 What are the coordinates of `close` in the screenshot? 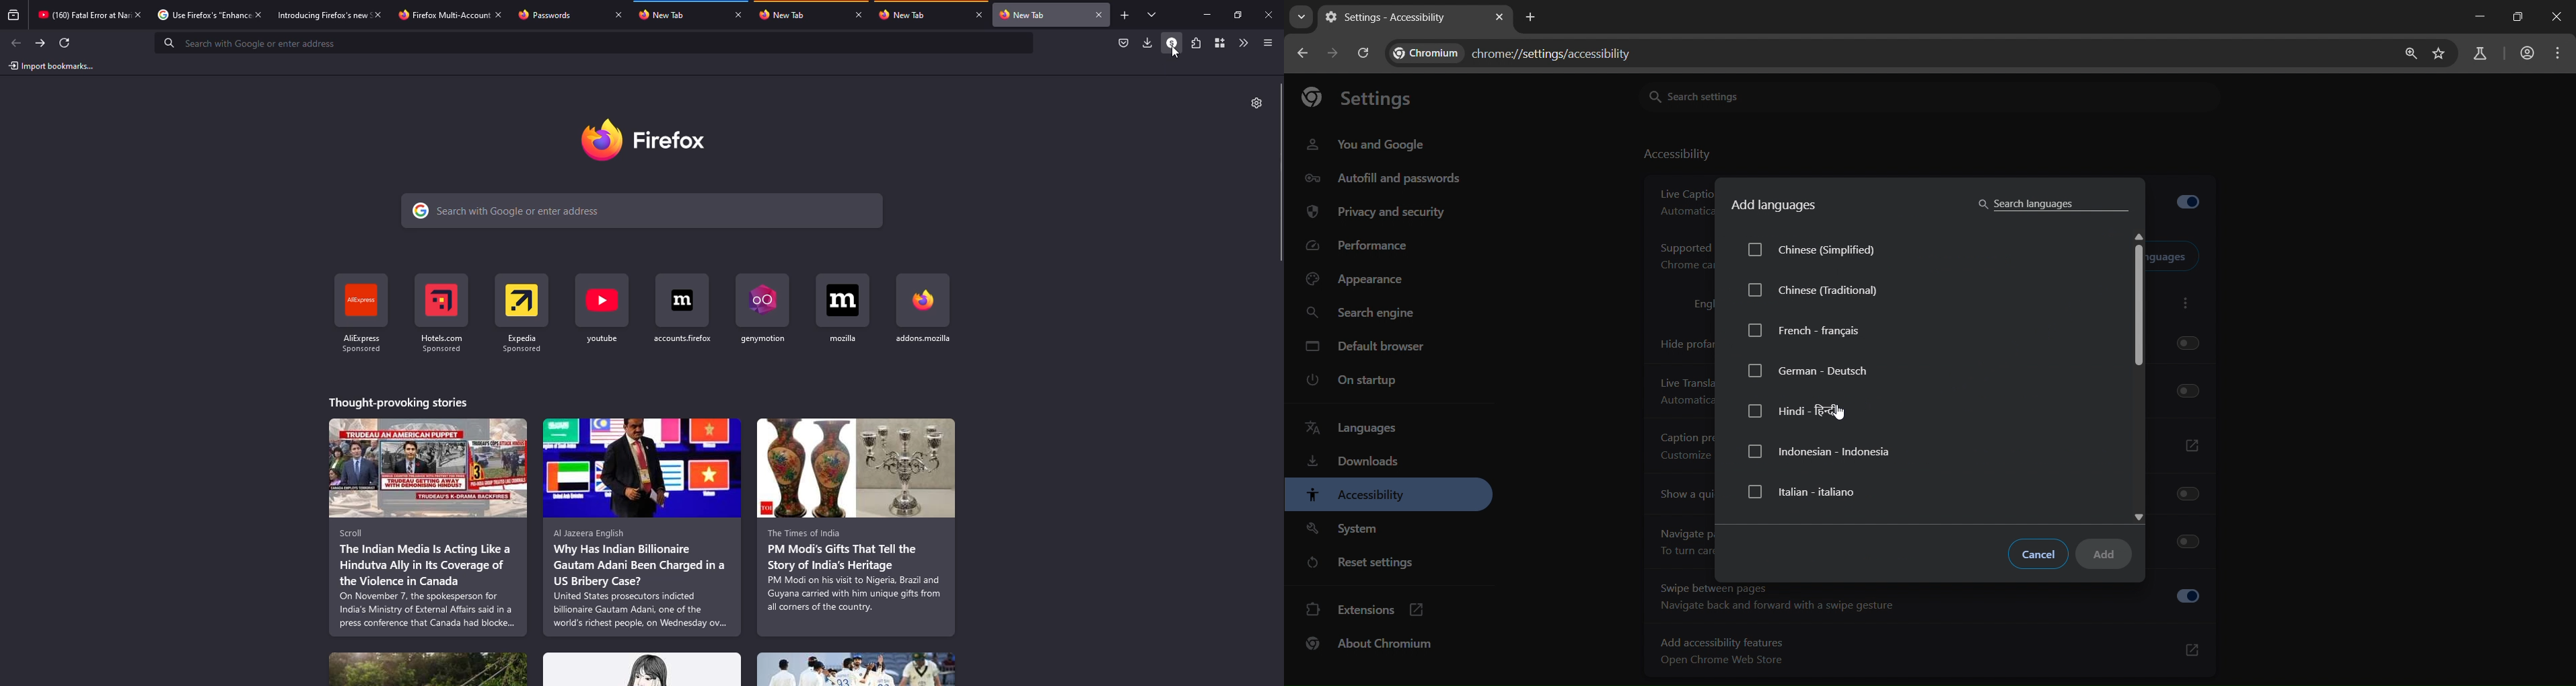 It's located at (2554, 18).